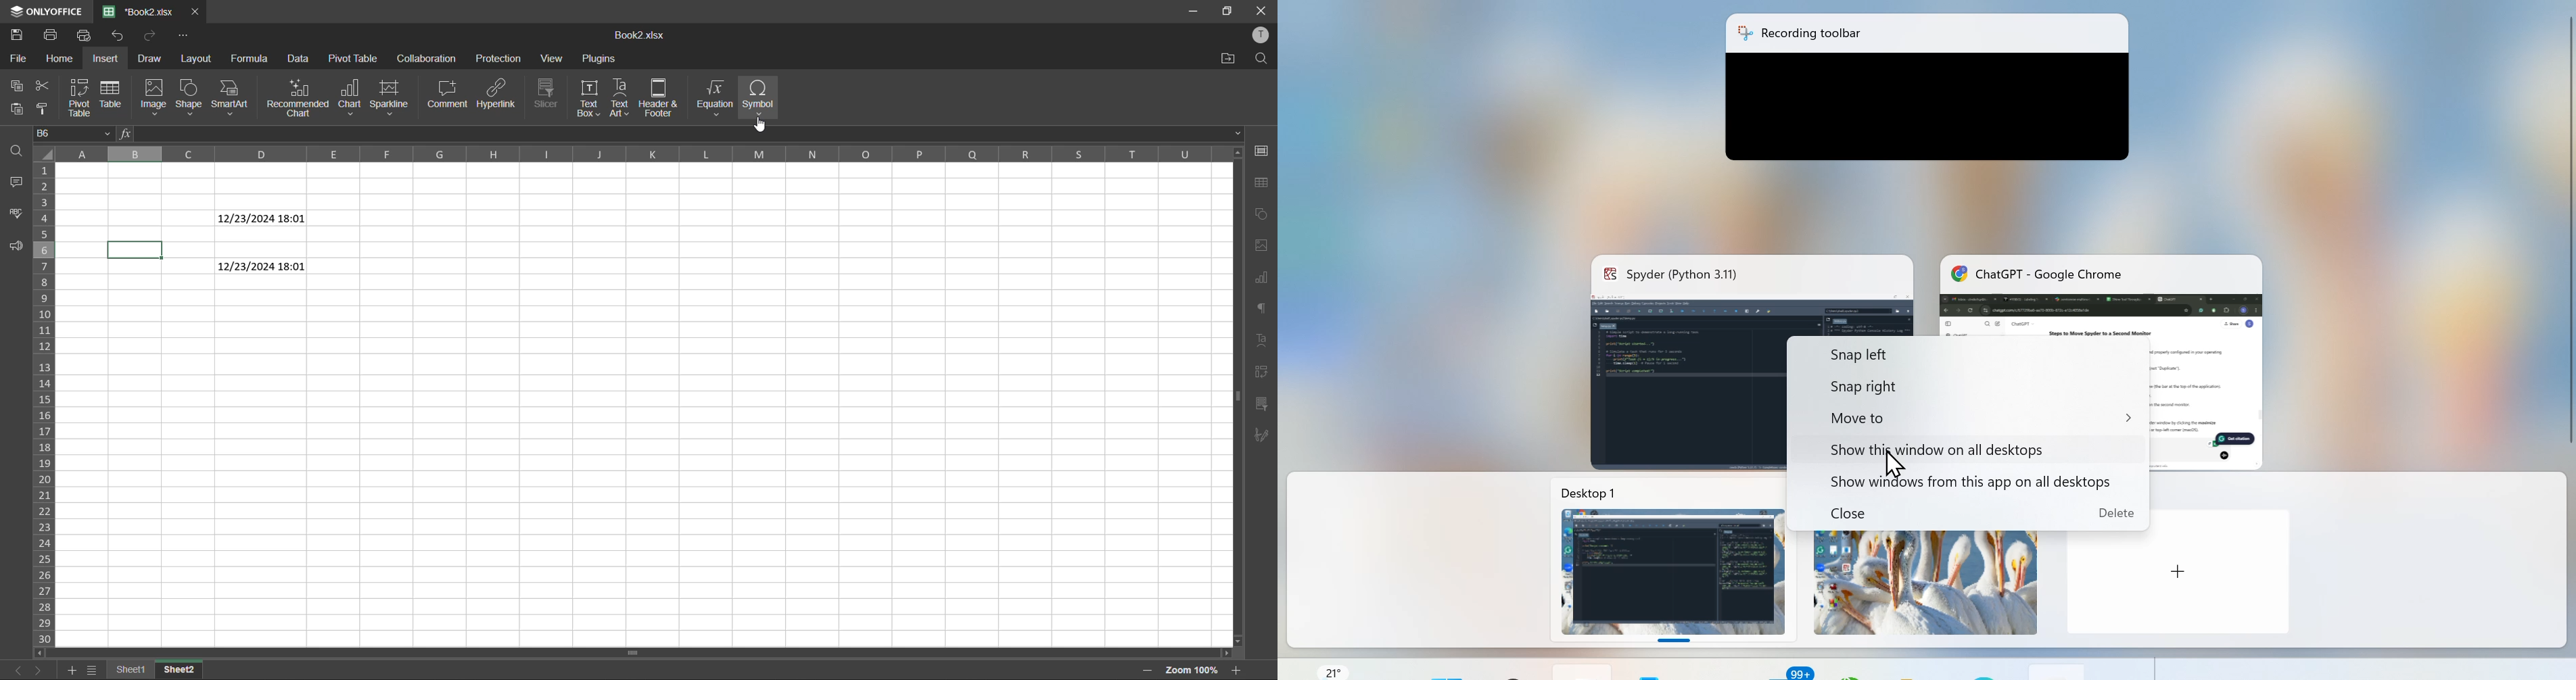 This screenshot has width=2576, height=700. Describe the element at coordinates (1262, 375) in the screenshot. I see `pivot table` at that location.